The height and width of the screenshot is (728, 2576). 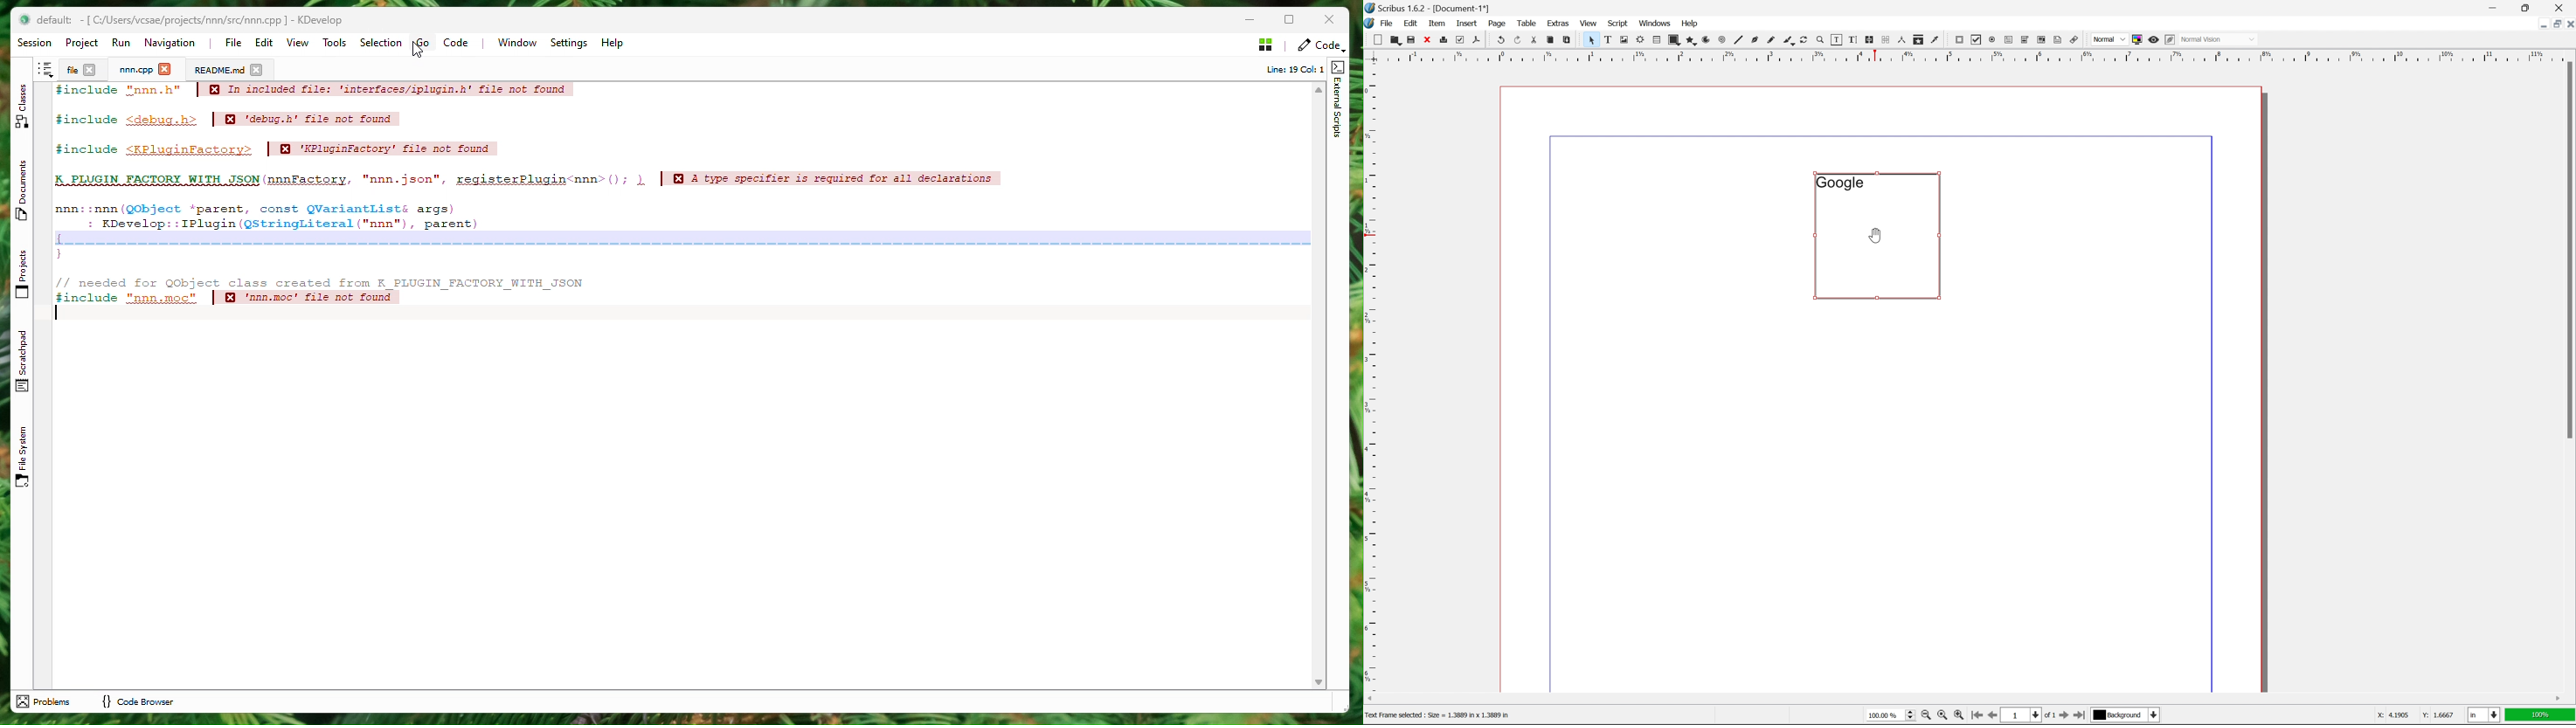 I want to click on link text frames, so click(x=1868, y=40).